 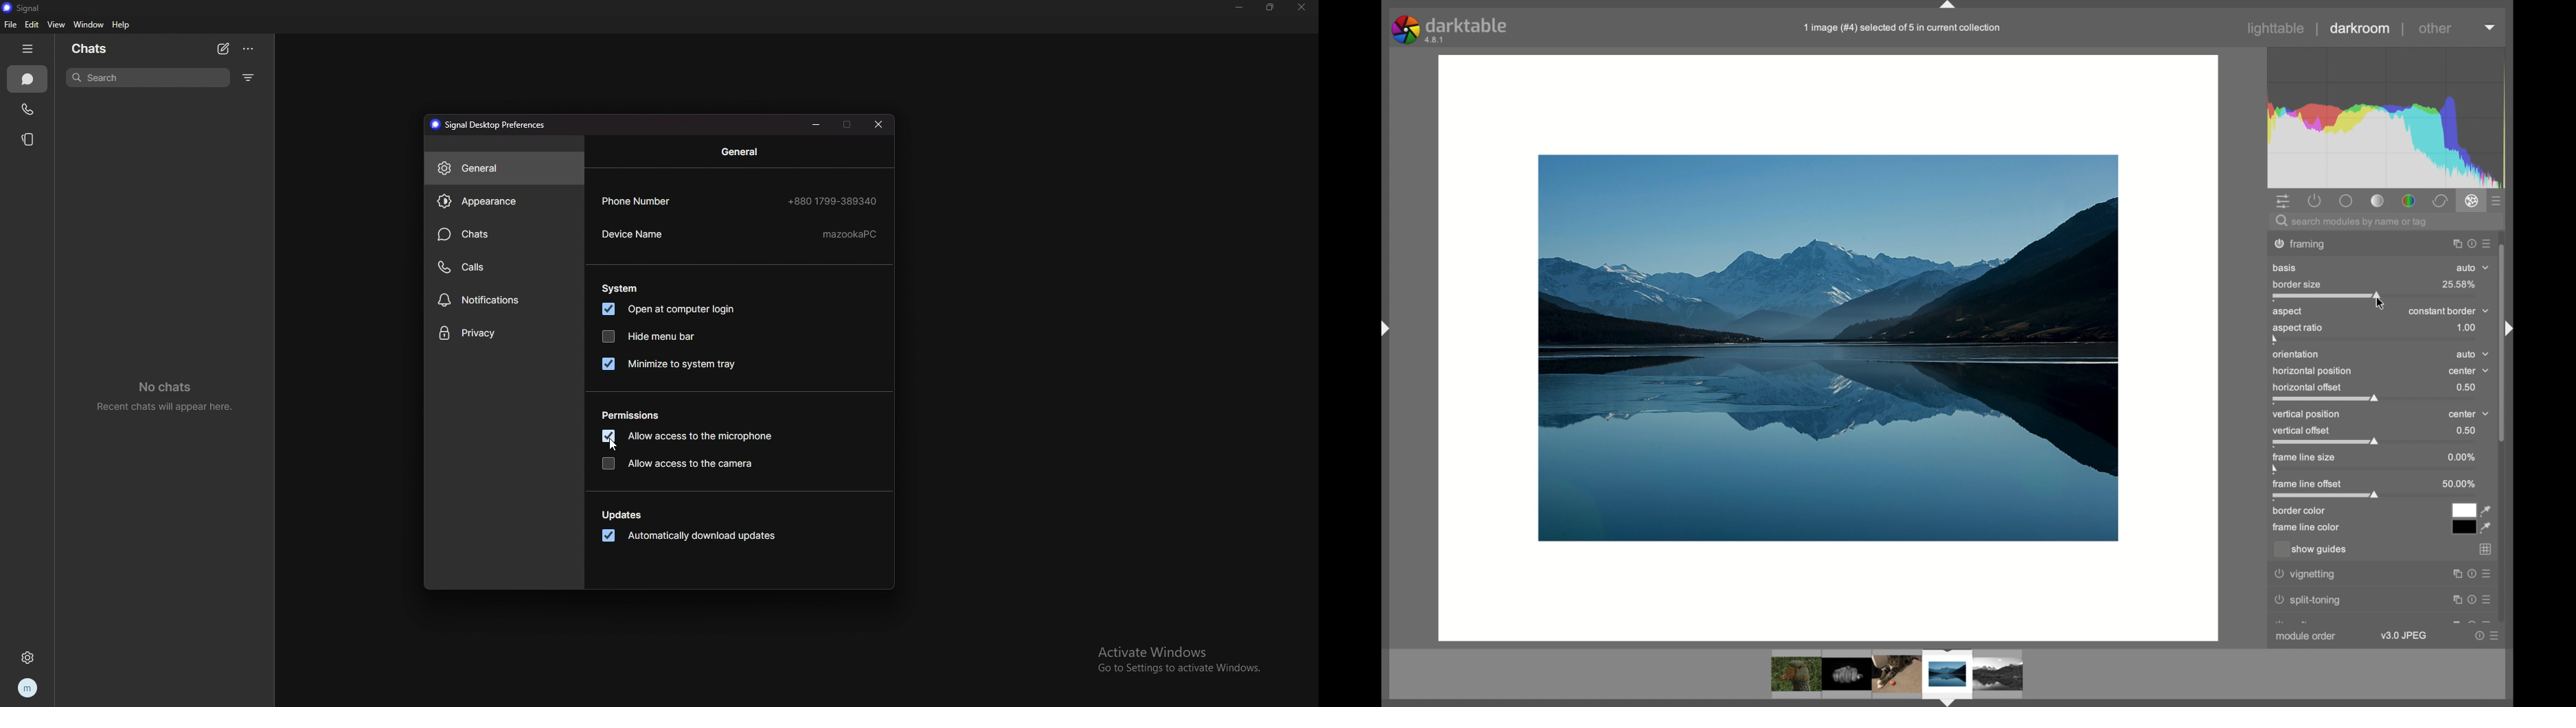 What do you see at coordinates (745, 151) in the screenshot?
I see `general` at bounding box center [745, 151].